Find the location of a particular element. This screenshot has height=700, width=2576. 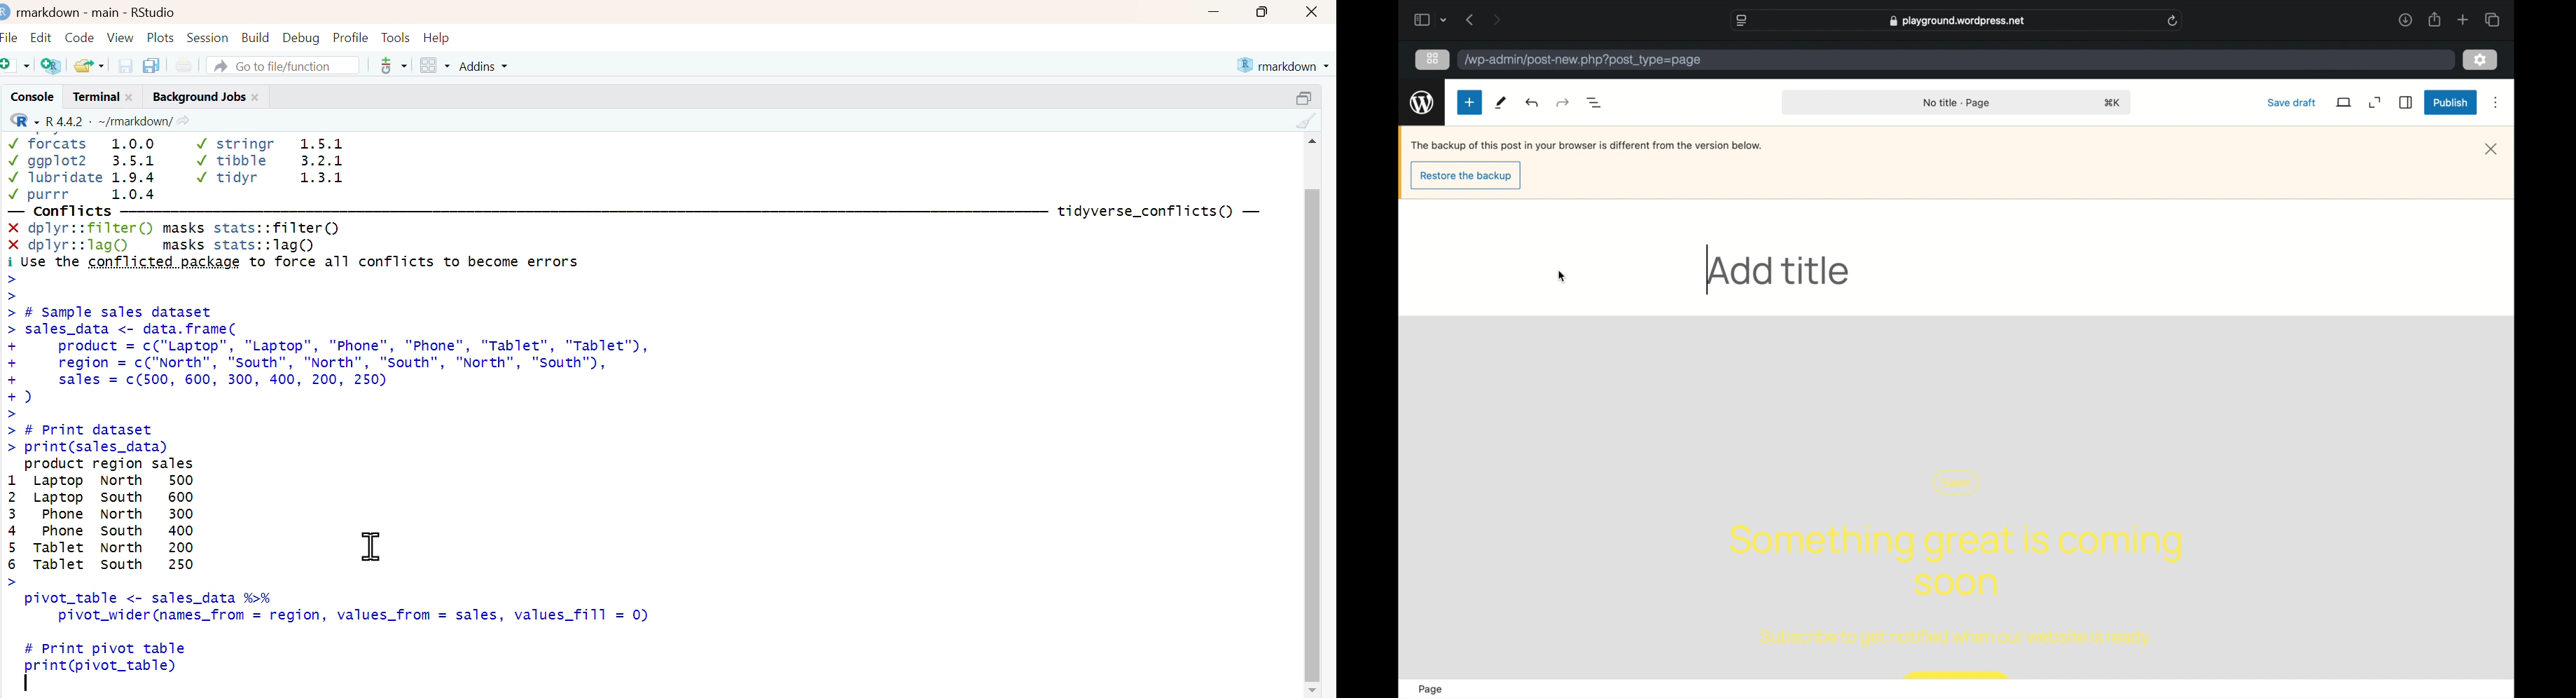

R 4.4.2 is located at coordinates (65, 120).